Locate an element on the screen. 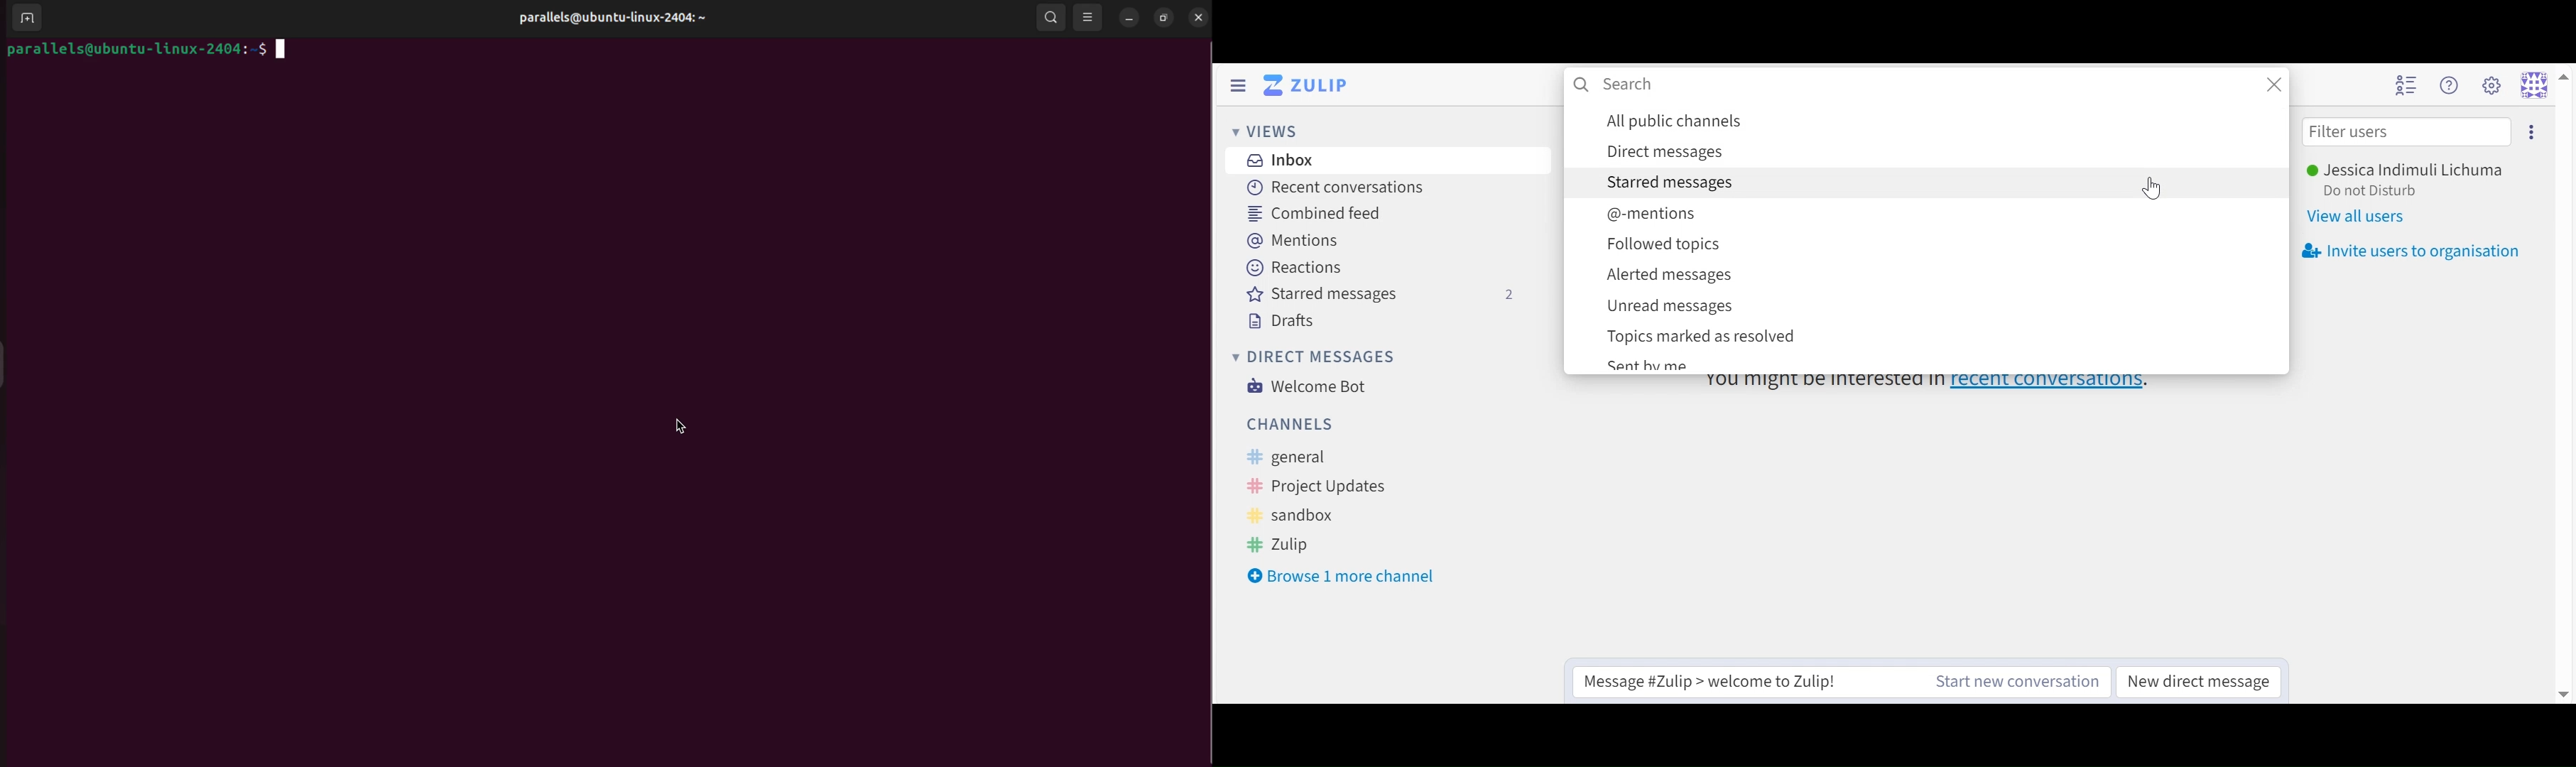 The width and height of the screenshot is (2576, 784). View all users is located at coordinates (2362, 218).